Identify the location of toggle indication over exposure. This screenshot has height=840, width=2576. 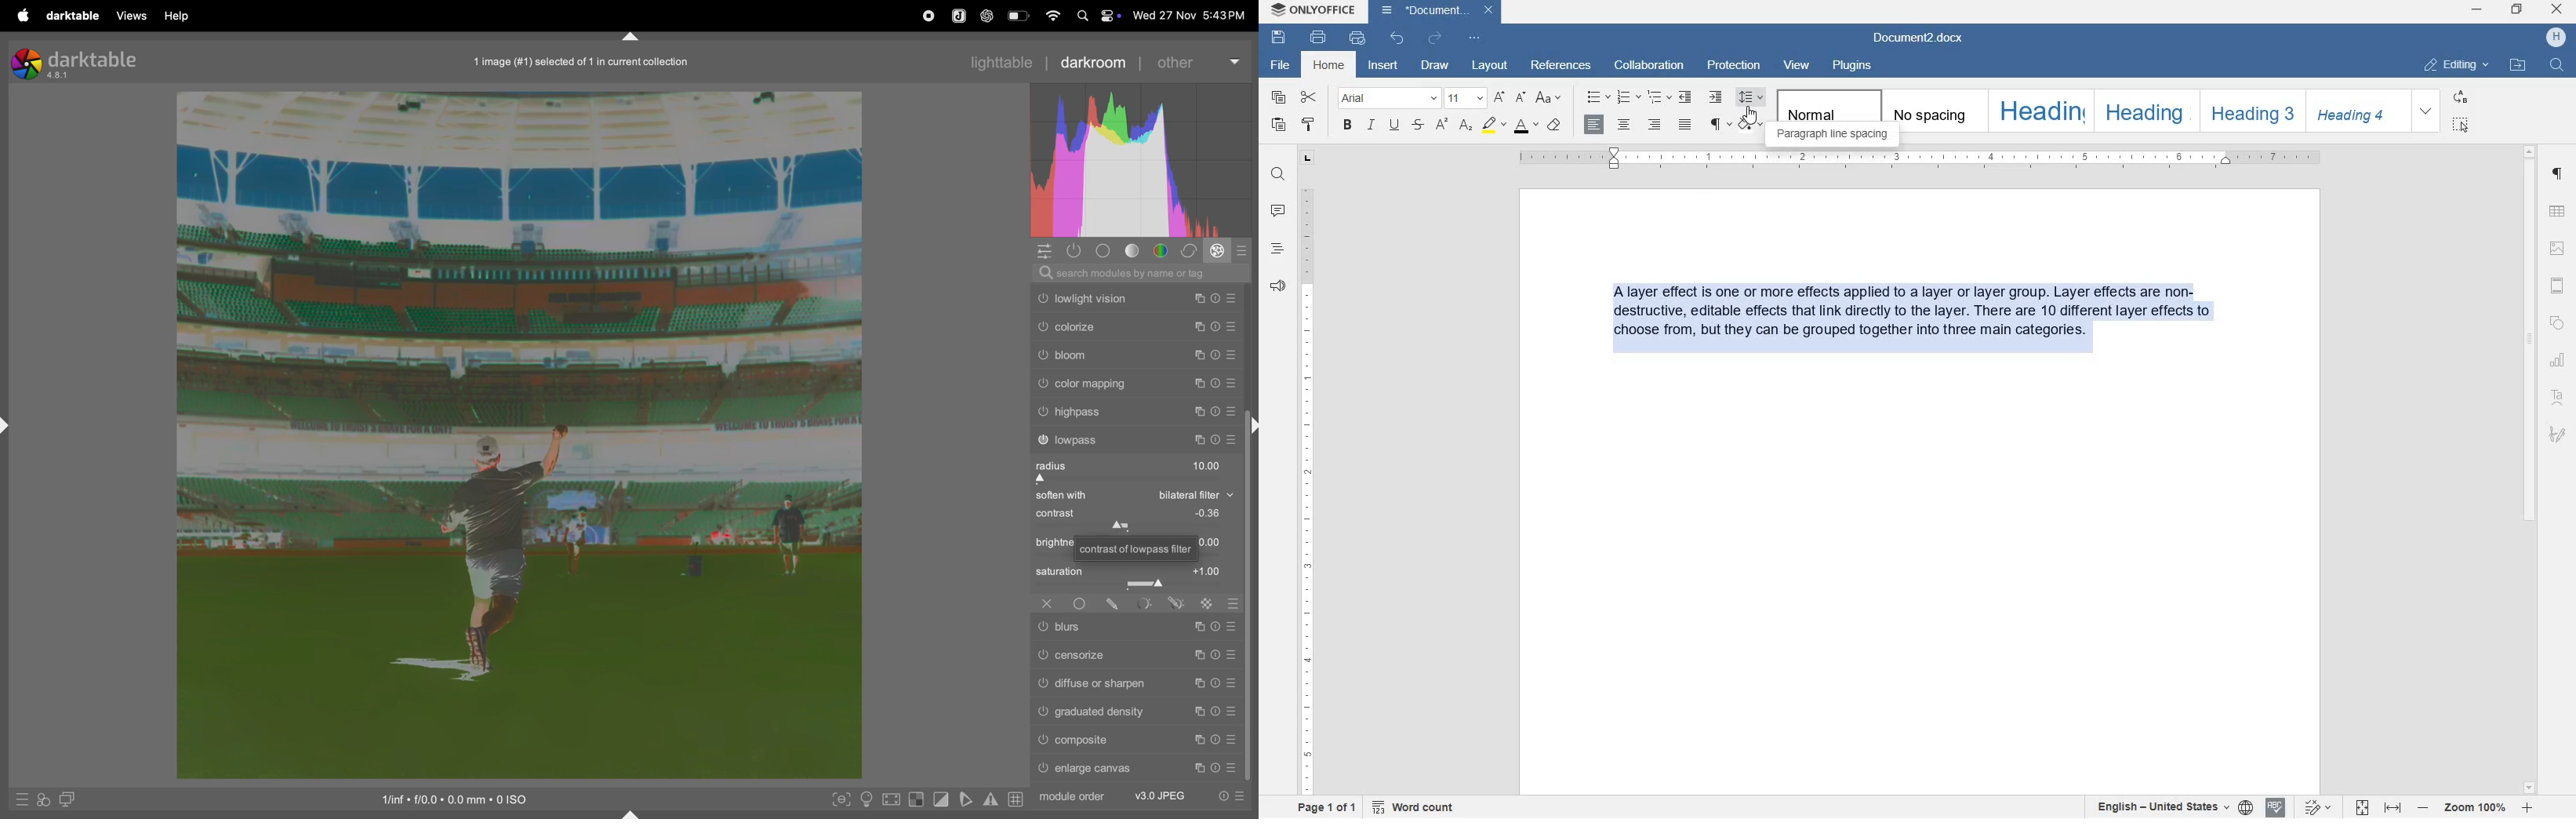
(918, 800).